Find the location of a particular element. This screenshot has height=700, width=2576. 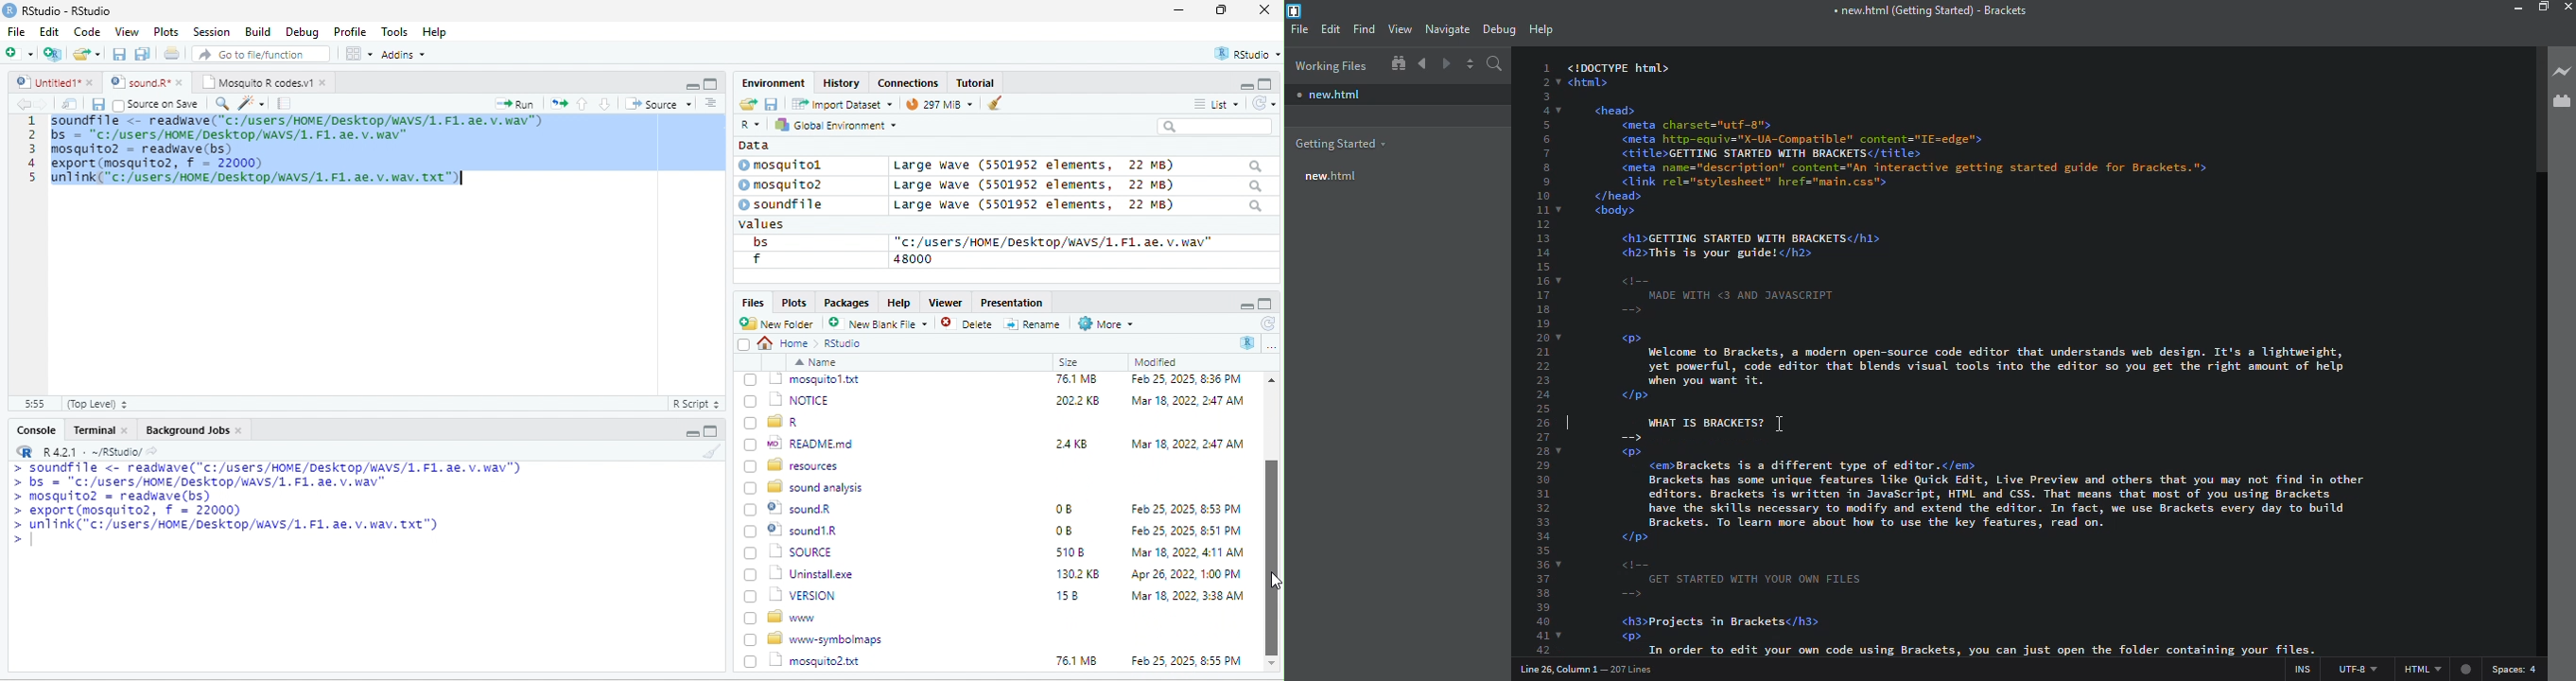

close is located at coordinates (2570, 7).